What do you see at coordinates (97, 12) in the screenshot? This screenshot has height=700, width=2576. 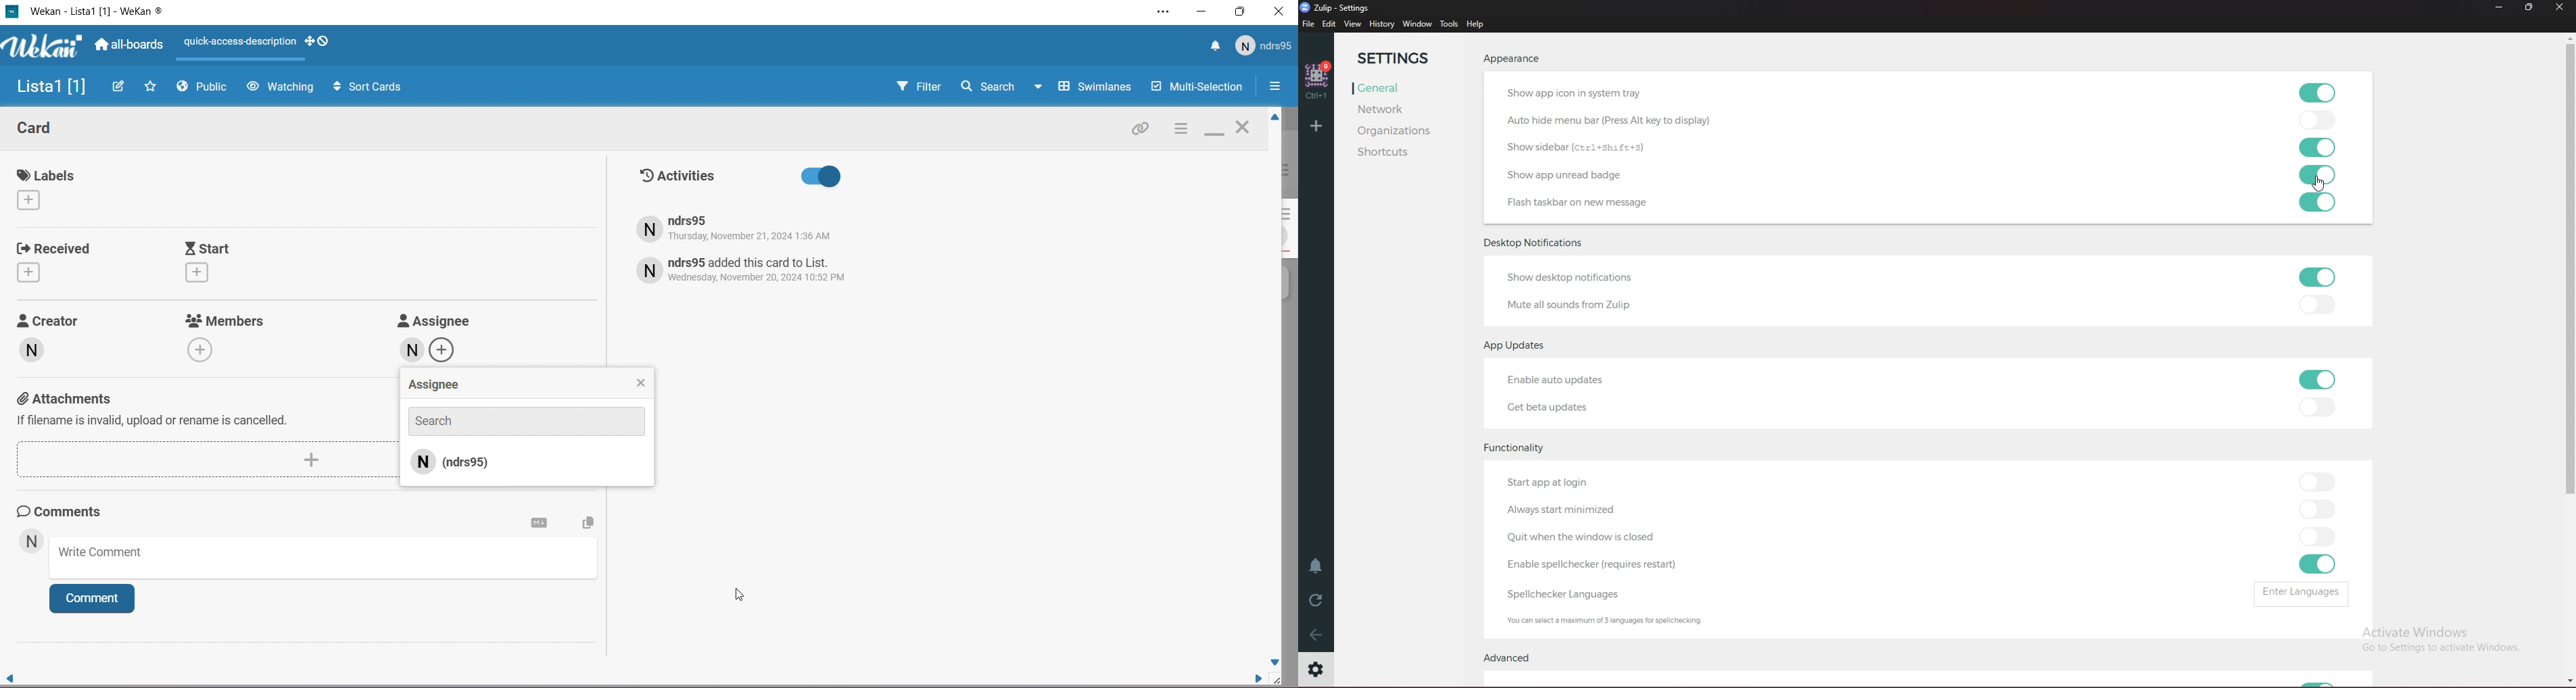 I see `Wekan` at bounding box center [97, 12].